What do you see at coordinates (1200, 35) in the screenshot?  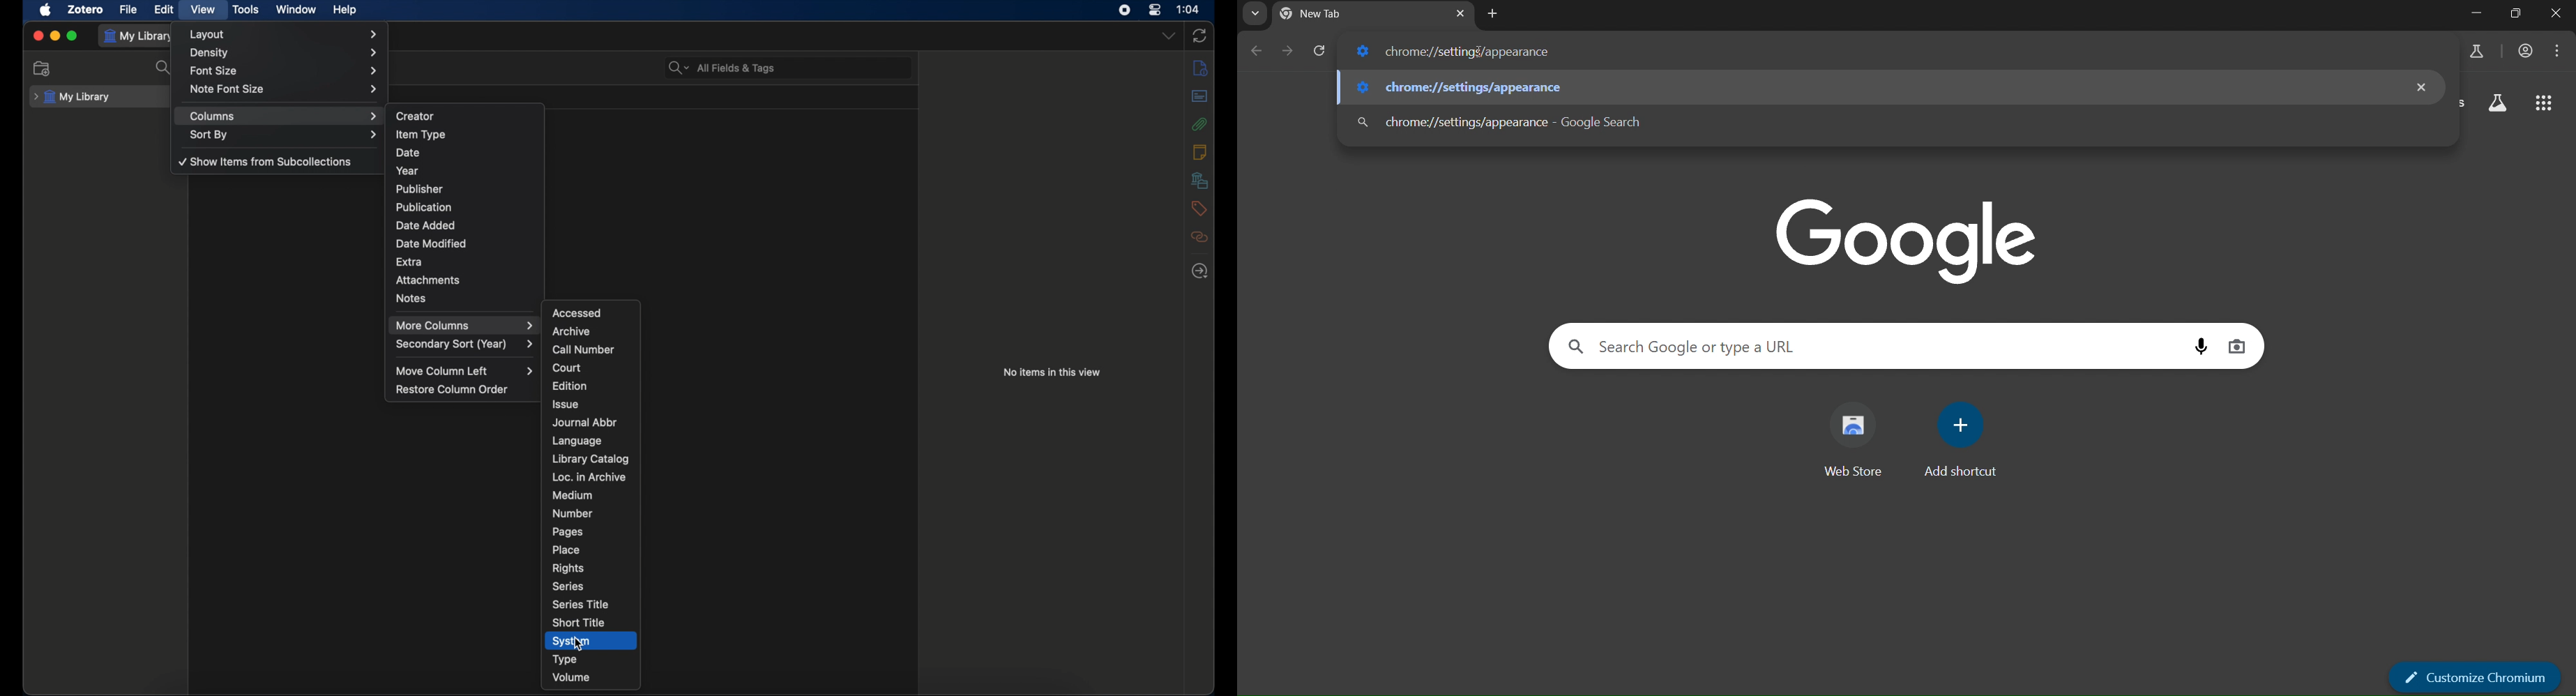 I see `sync` at bounding box center [1200, 35].